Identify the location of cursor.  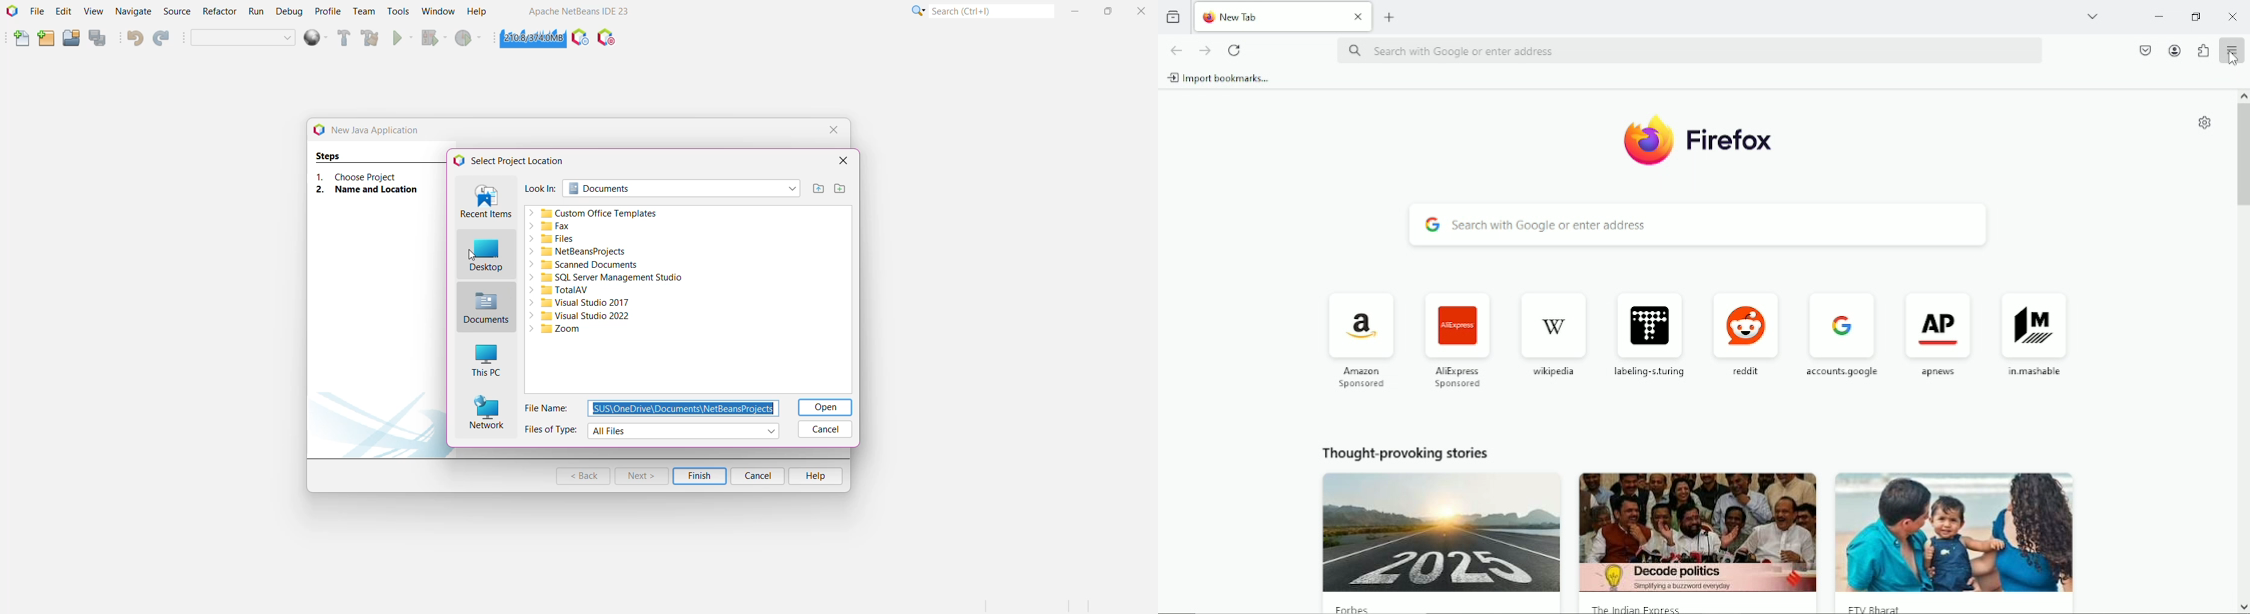
(470, 256).